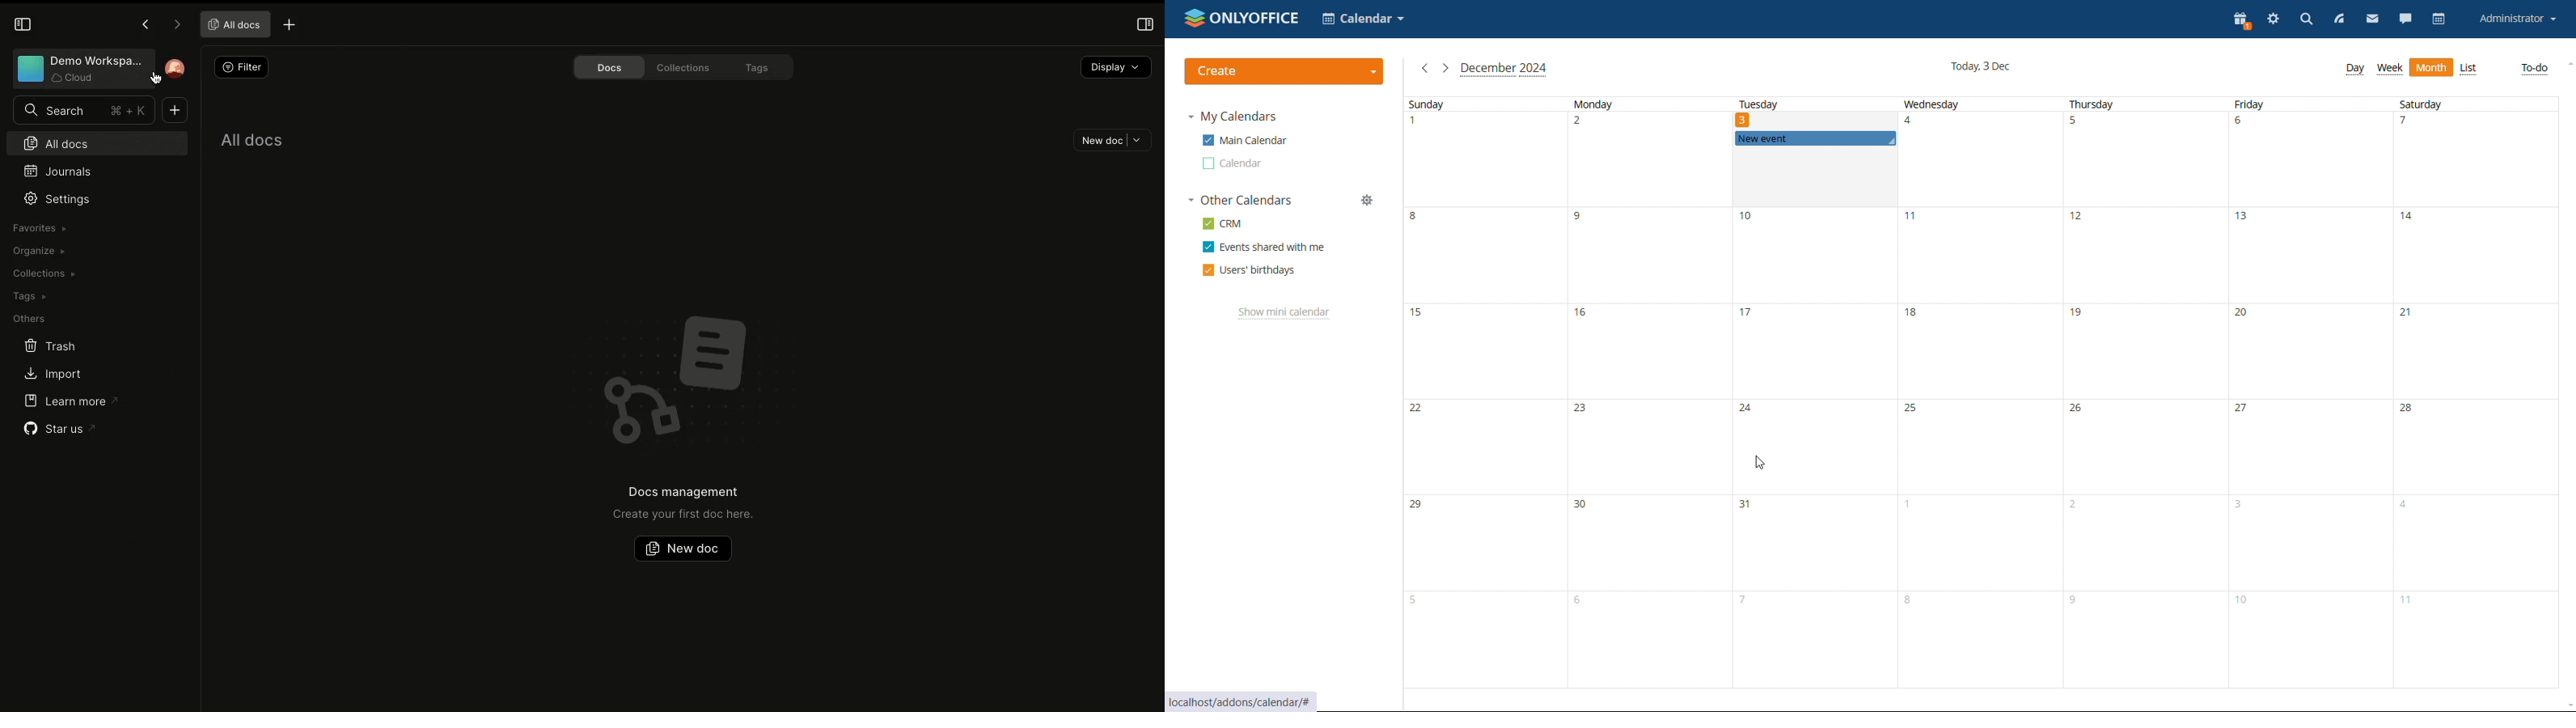  What do you see at coordinates (2406, 20) in the screenshot?
I see `chat` at bounding box center [2406, 20].